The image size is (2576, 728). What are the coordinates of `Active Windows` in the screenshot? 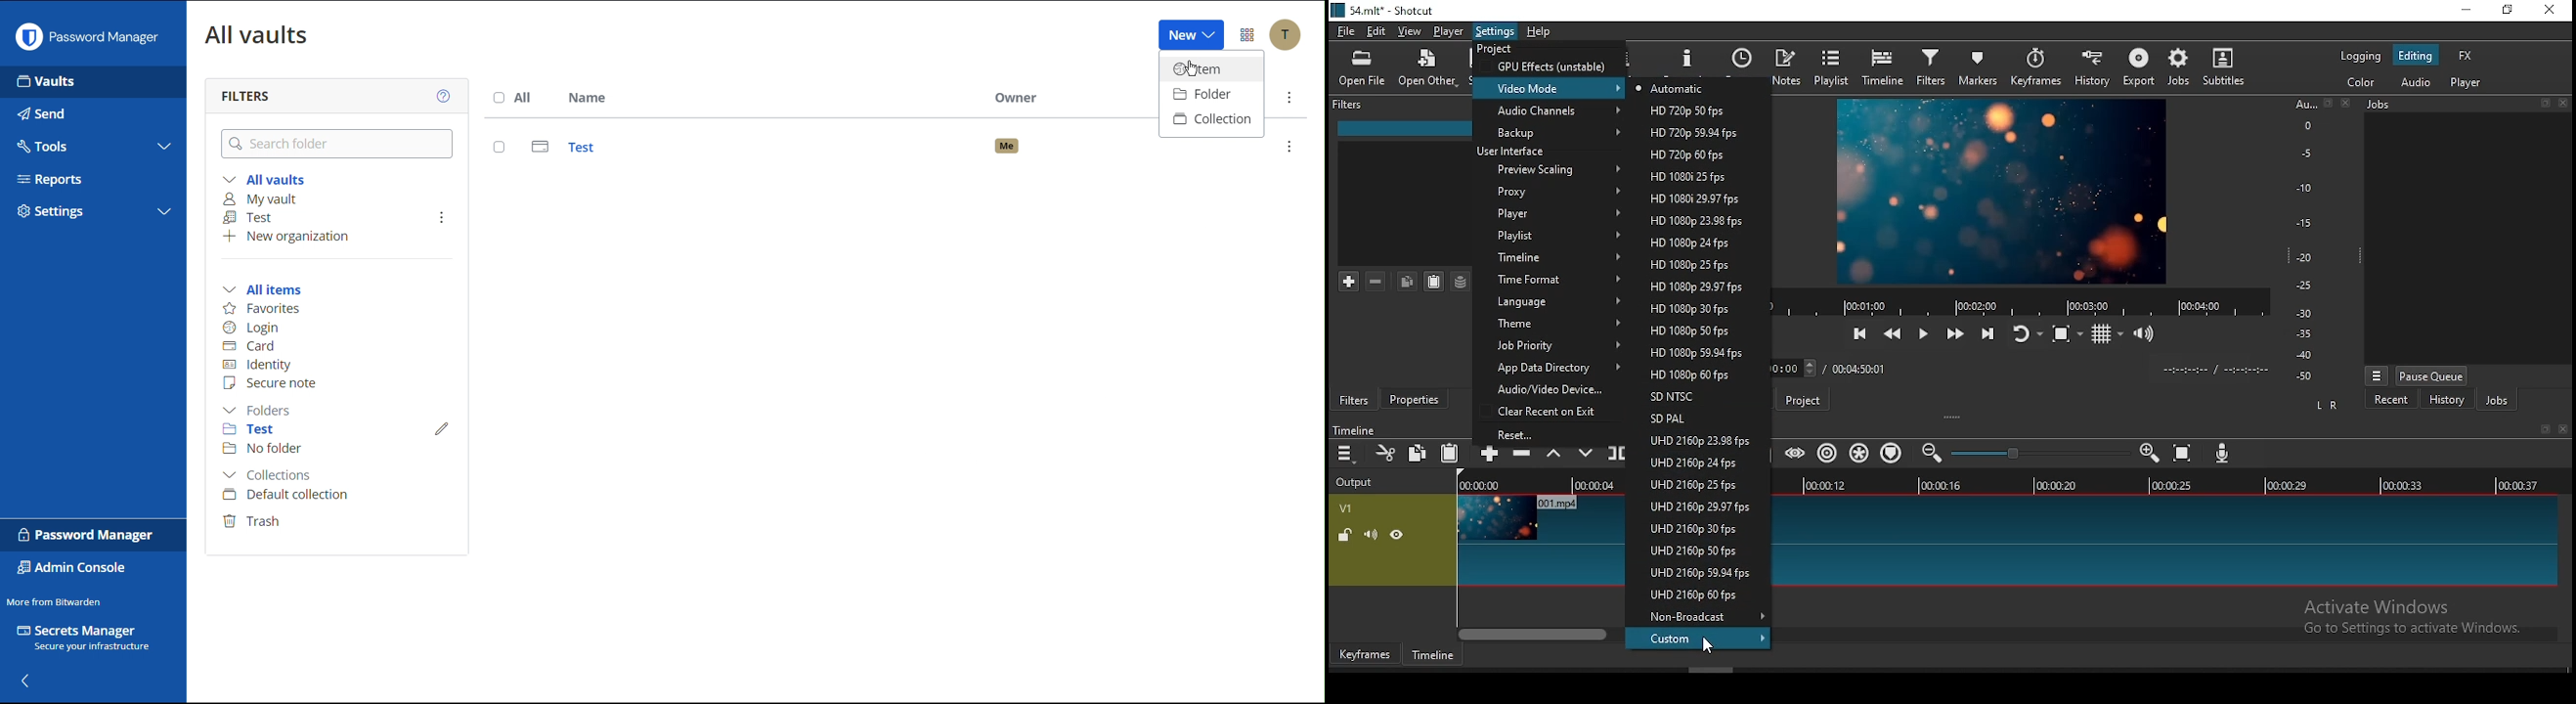 It's located at (2384, 606).